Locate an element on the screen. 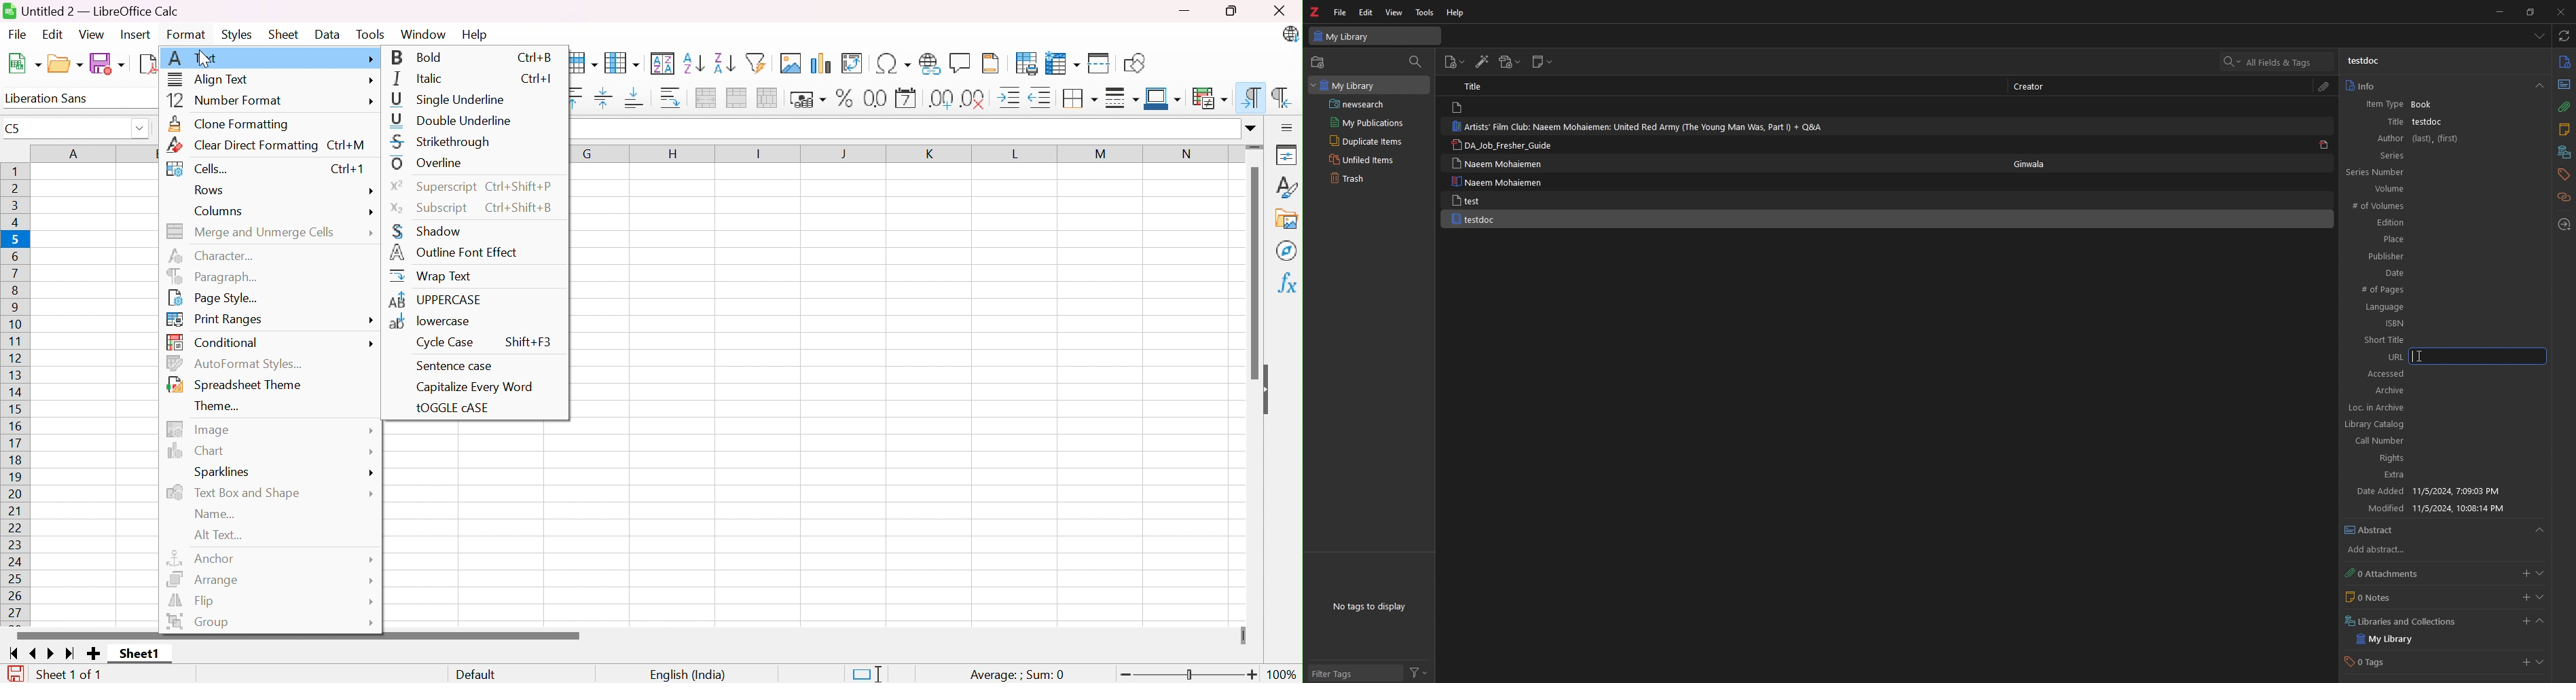 The height and width of the screenshot is (700, 2576). 0 Notes is located at coordinates (2380, 597).